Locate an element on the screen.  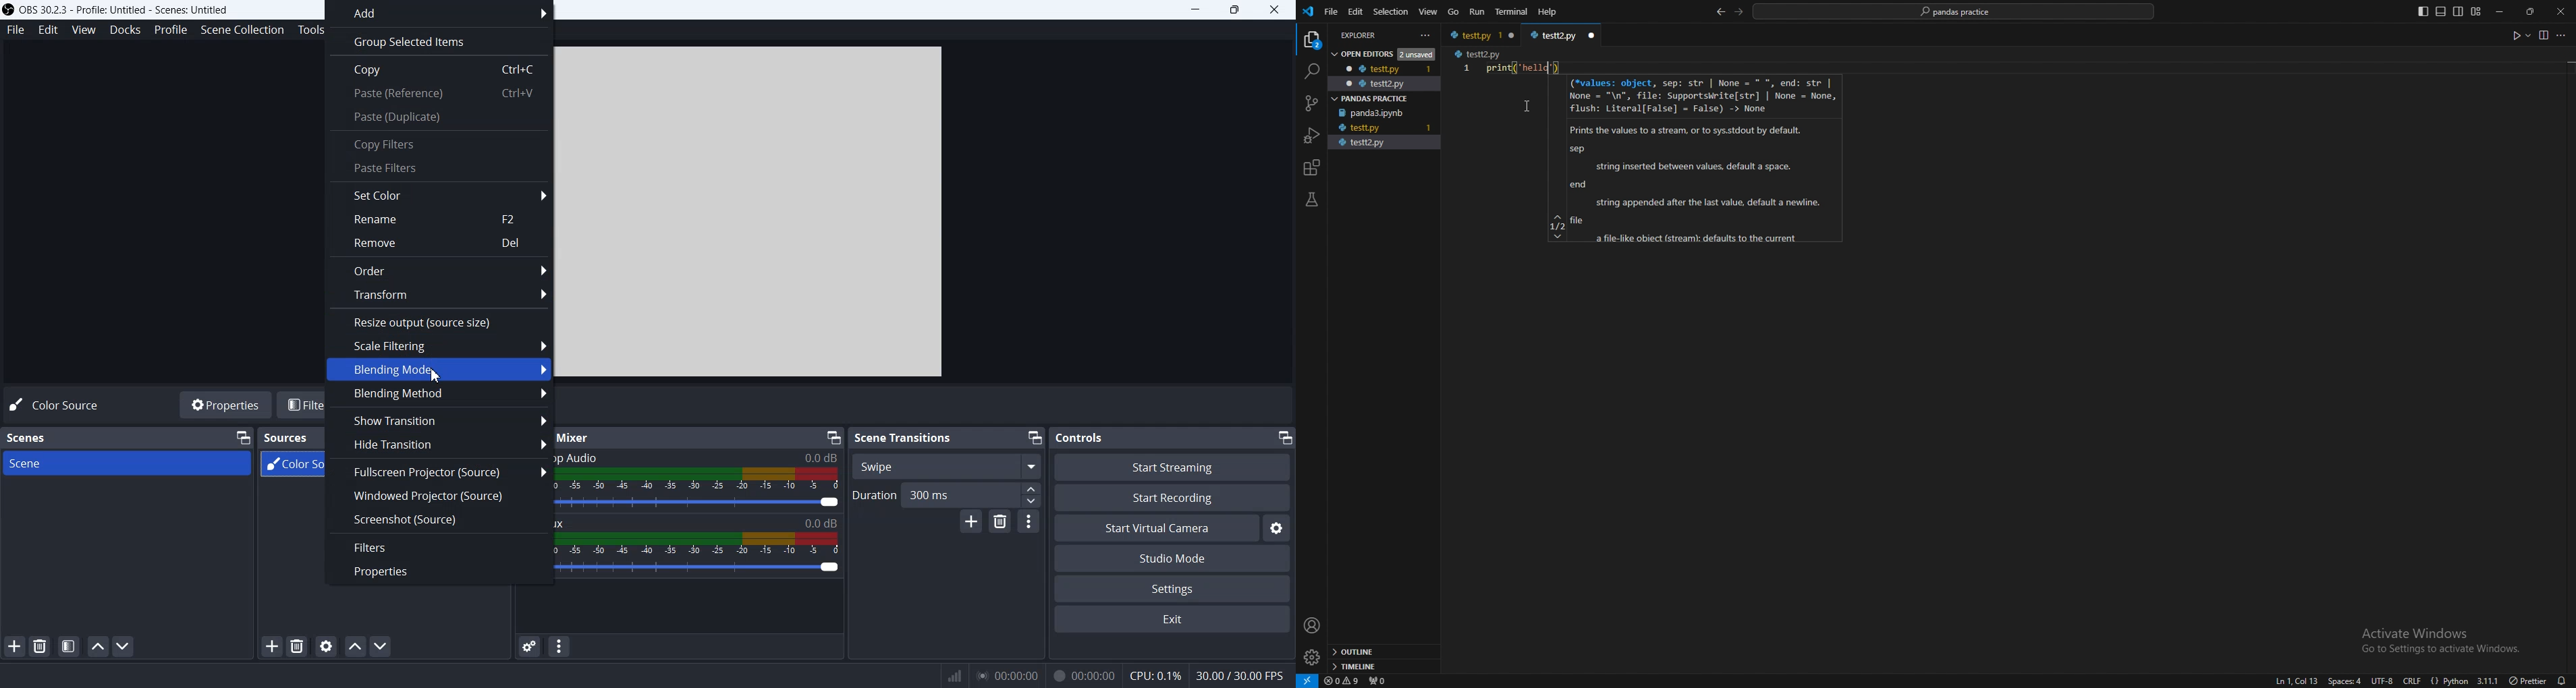
Settings is located at coordinates (1173, 588).